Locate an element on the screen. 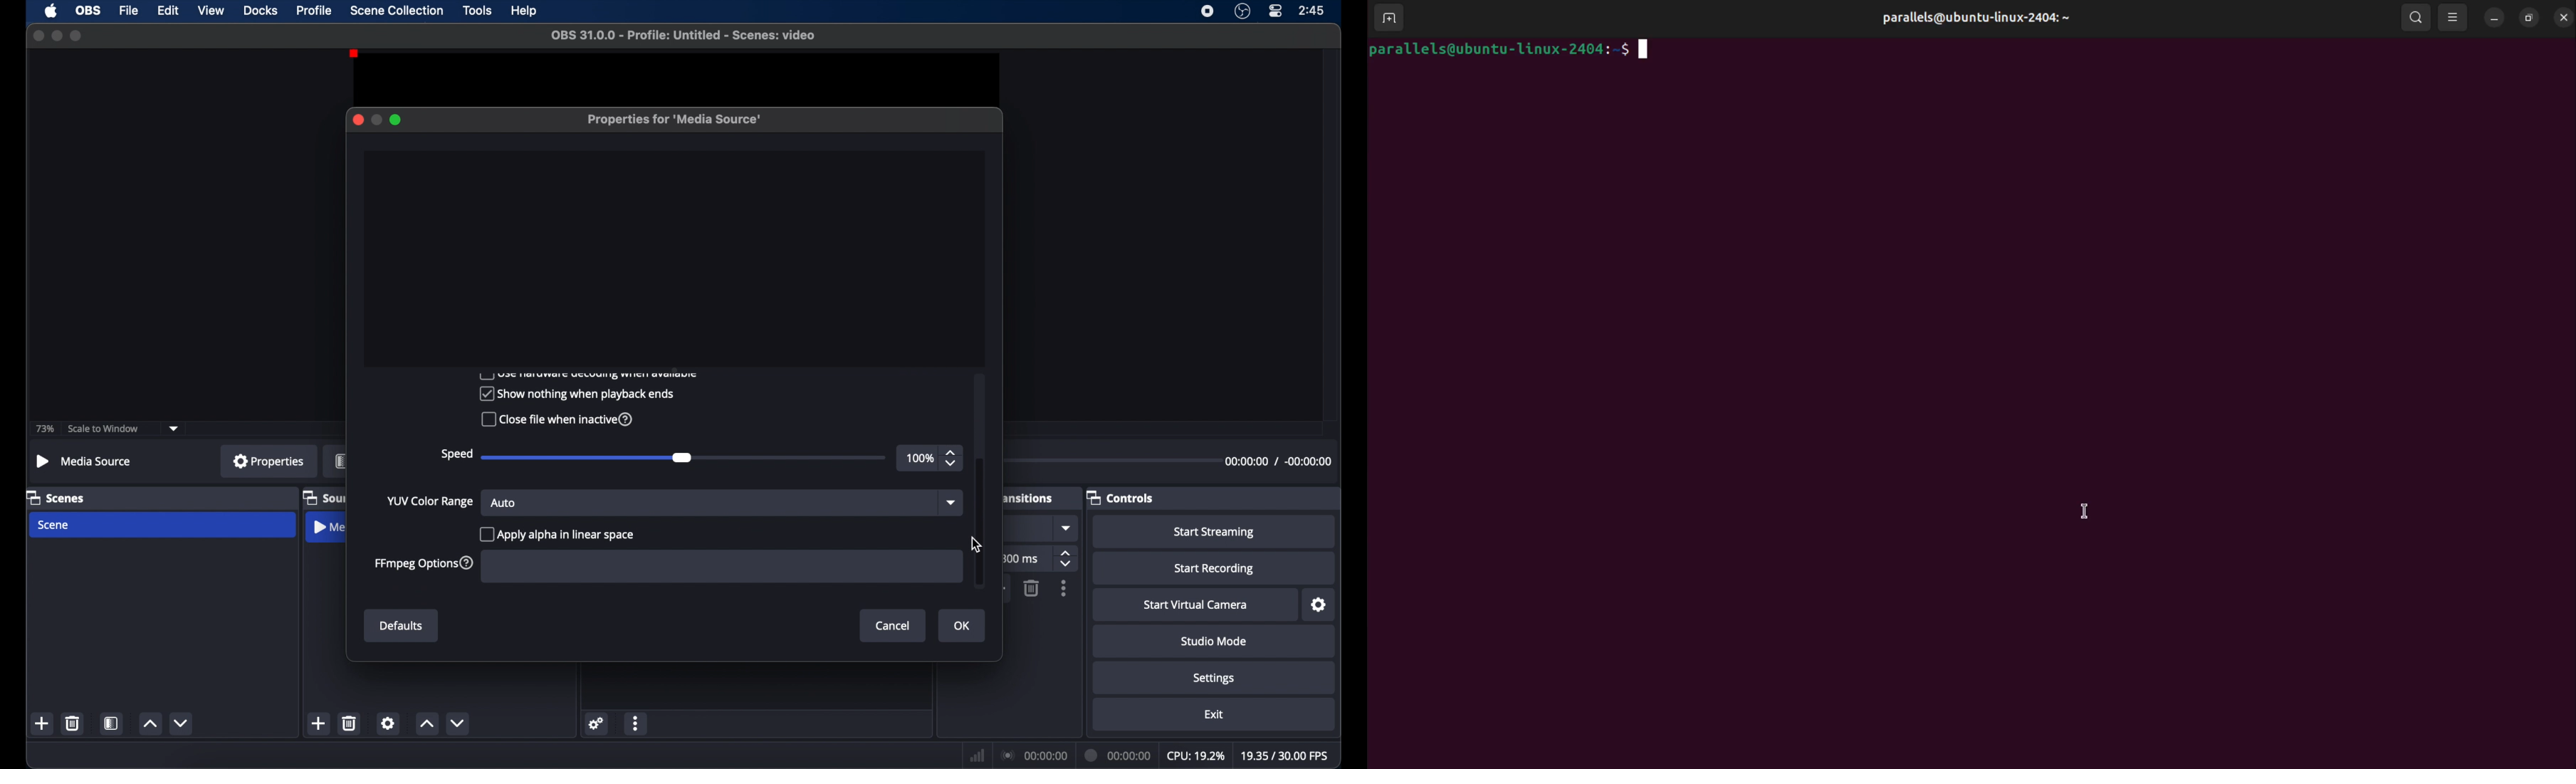 The image size is (2576, 784). dropdown is located at coordinates (1067, 528).